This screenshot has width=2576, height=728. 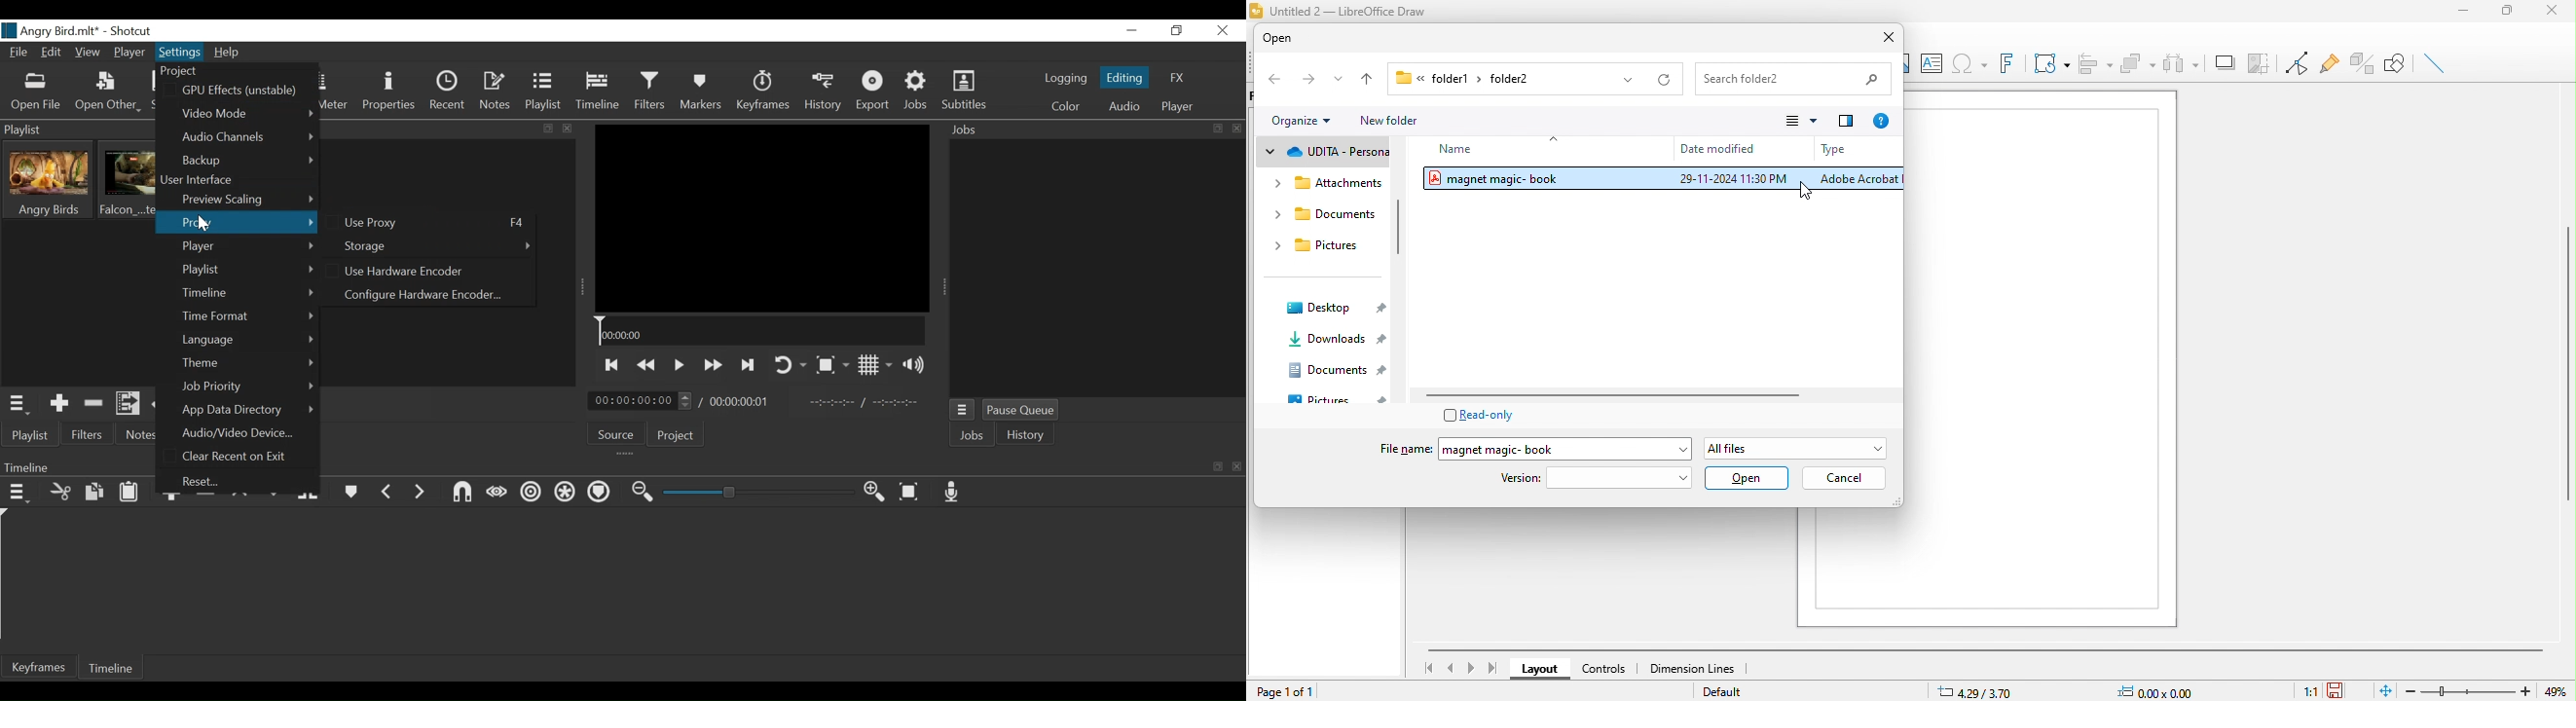 What do you see at coordinates (1797, 446) in the screenshot?
I see `all files` at bounding box center [1797, 446].